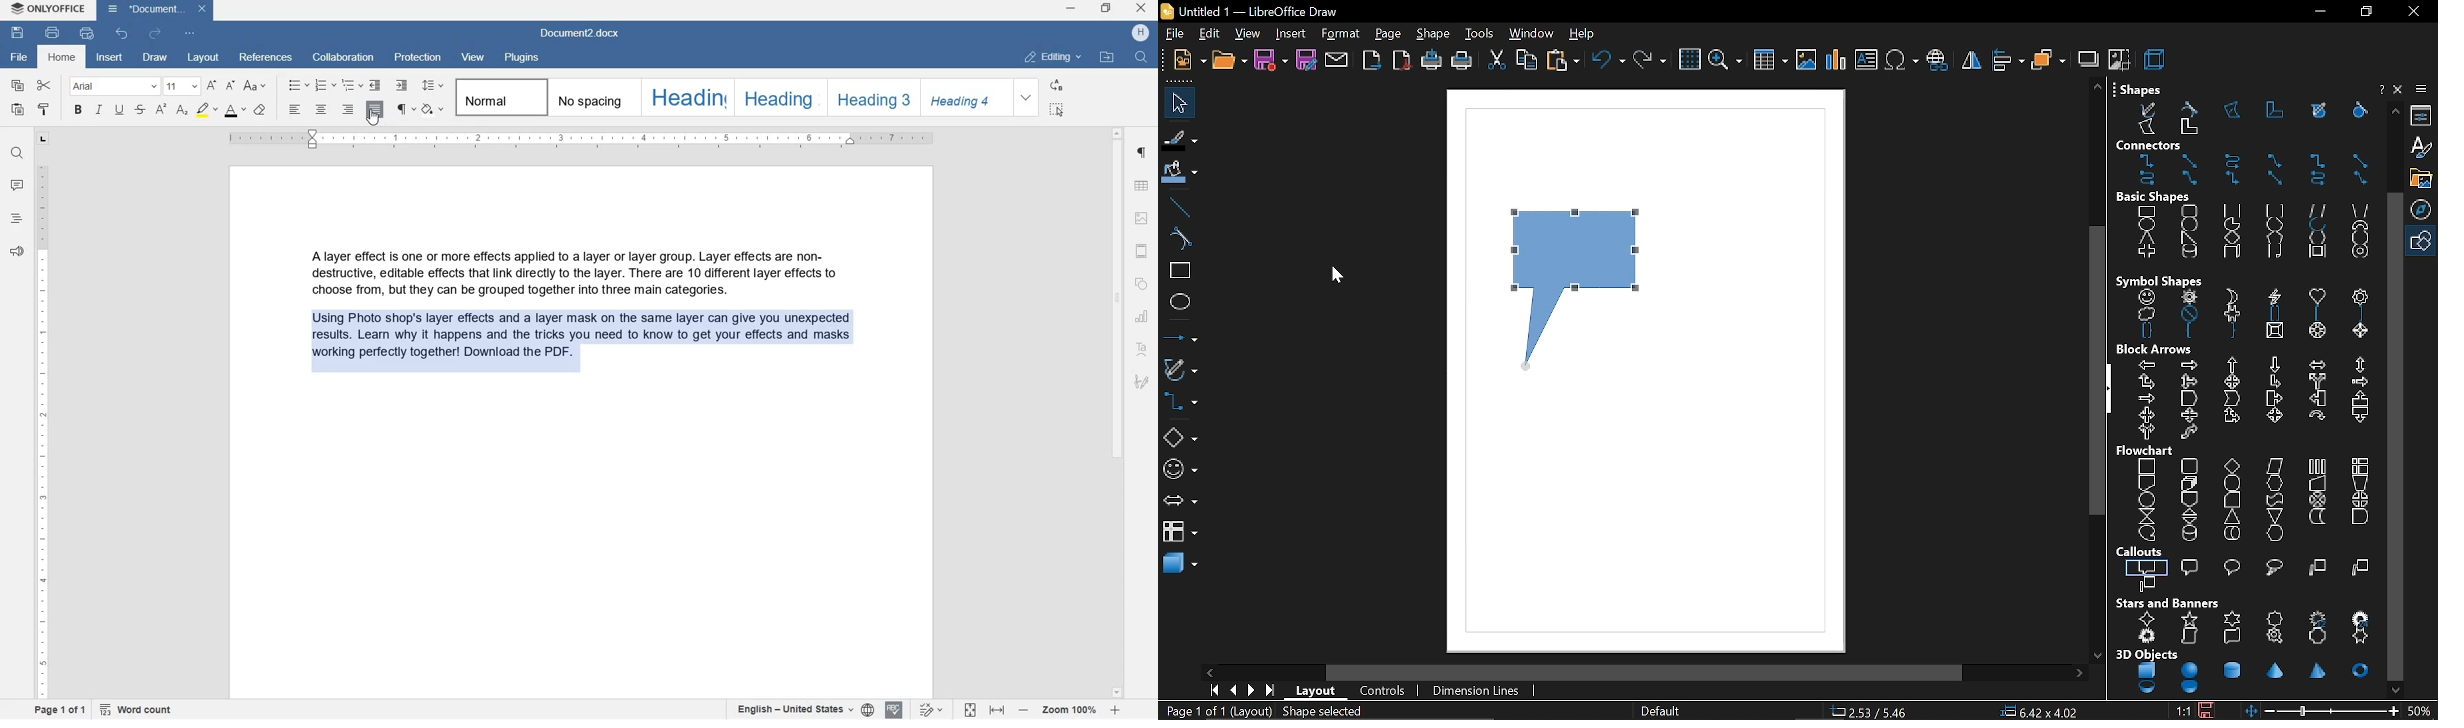  Describe the element at coordinates (1179, 402) in the screenshot. I see `connectors` at that location.